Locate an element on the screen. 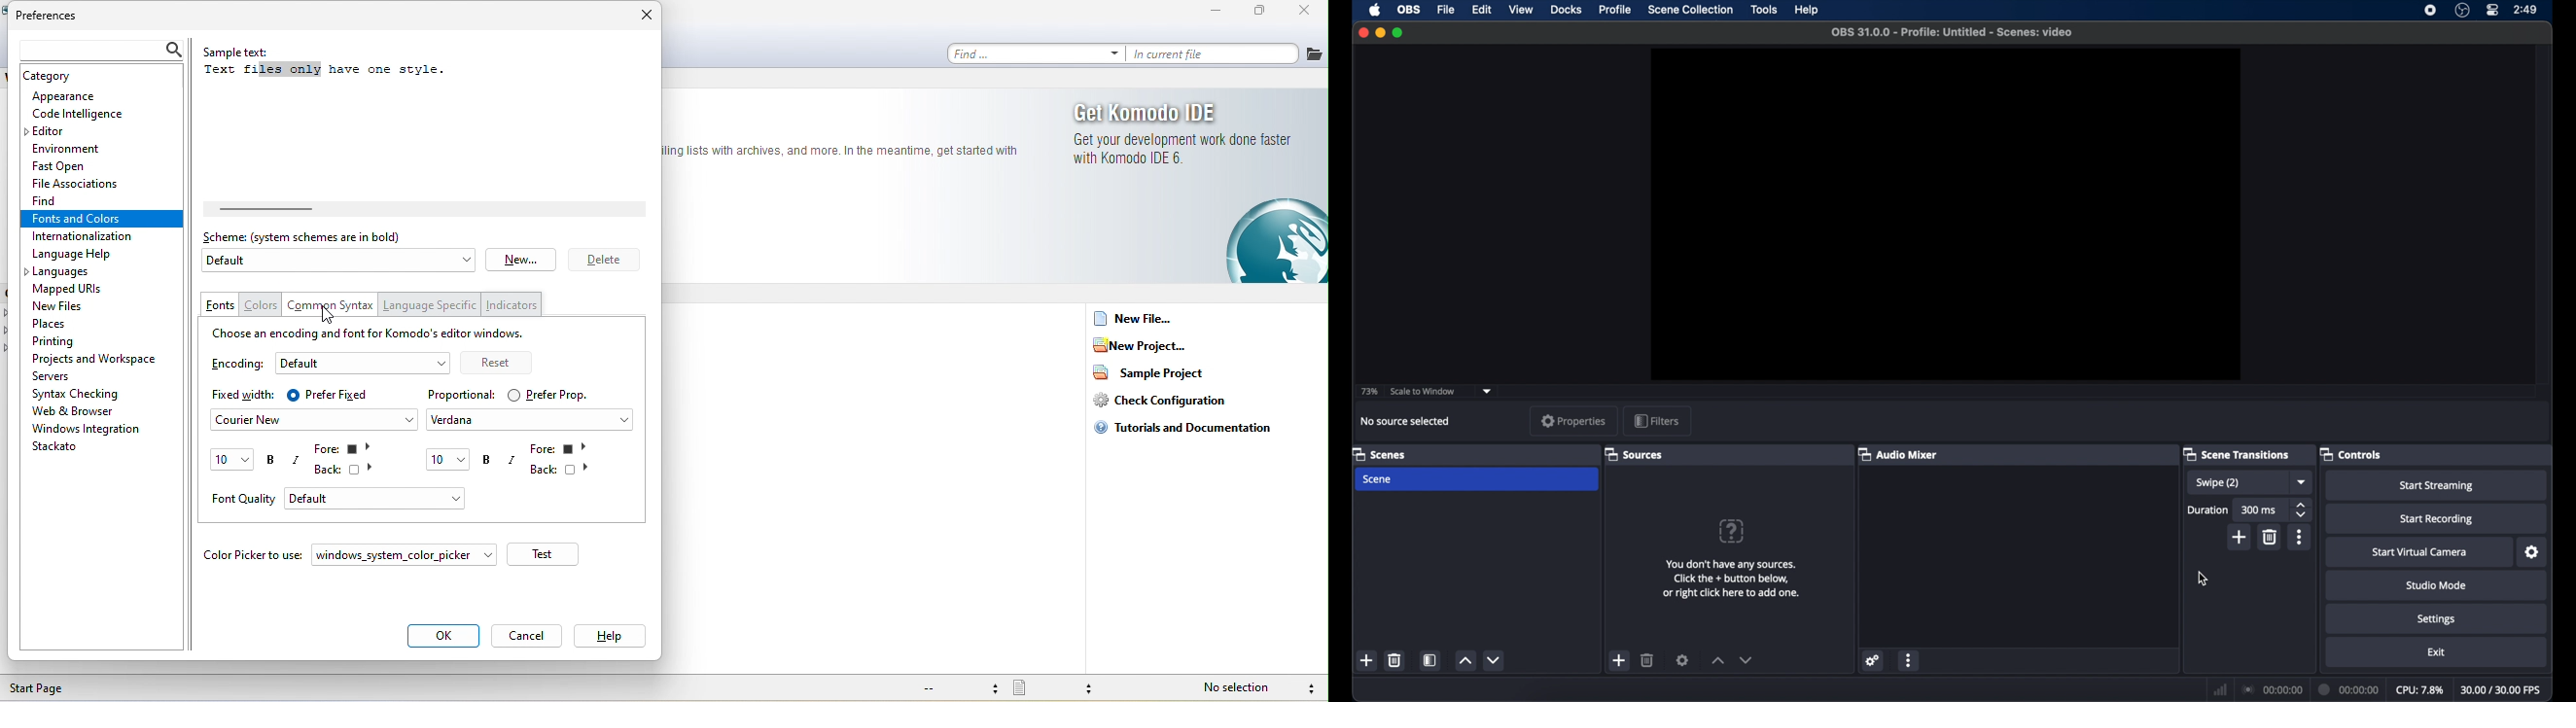  settings is located at coordinates (1873, 660).